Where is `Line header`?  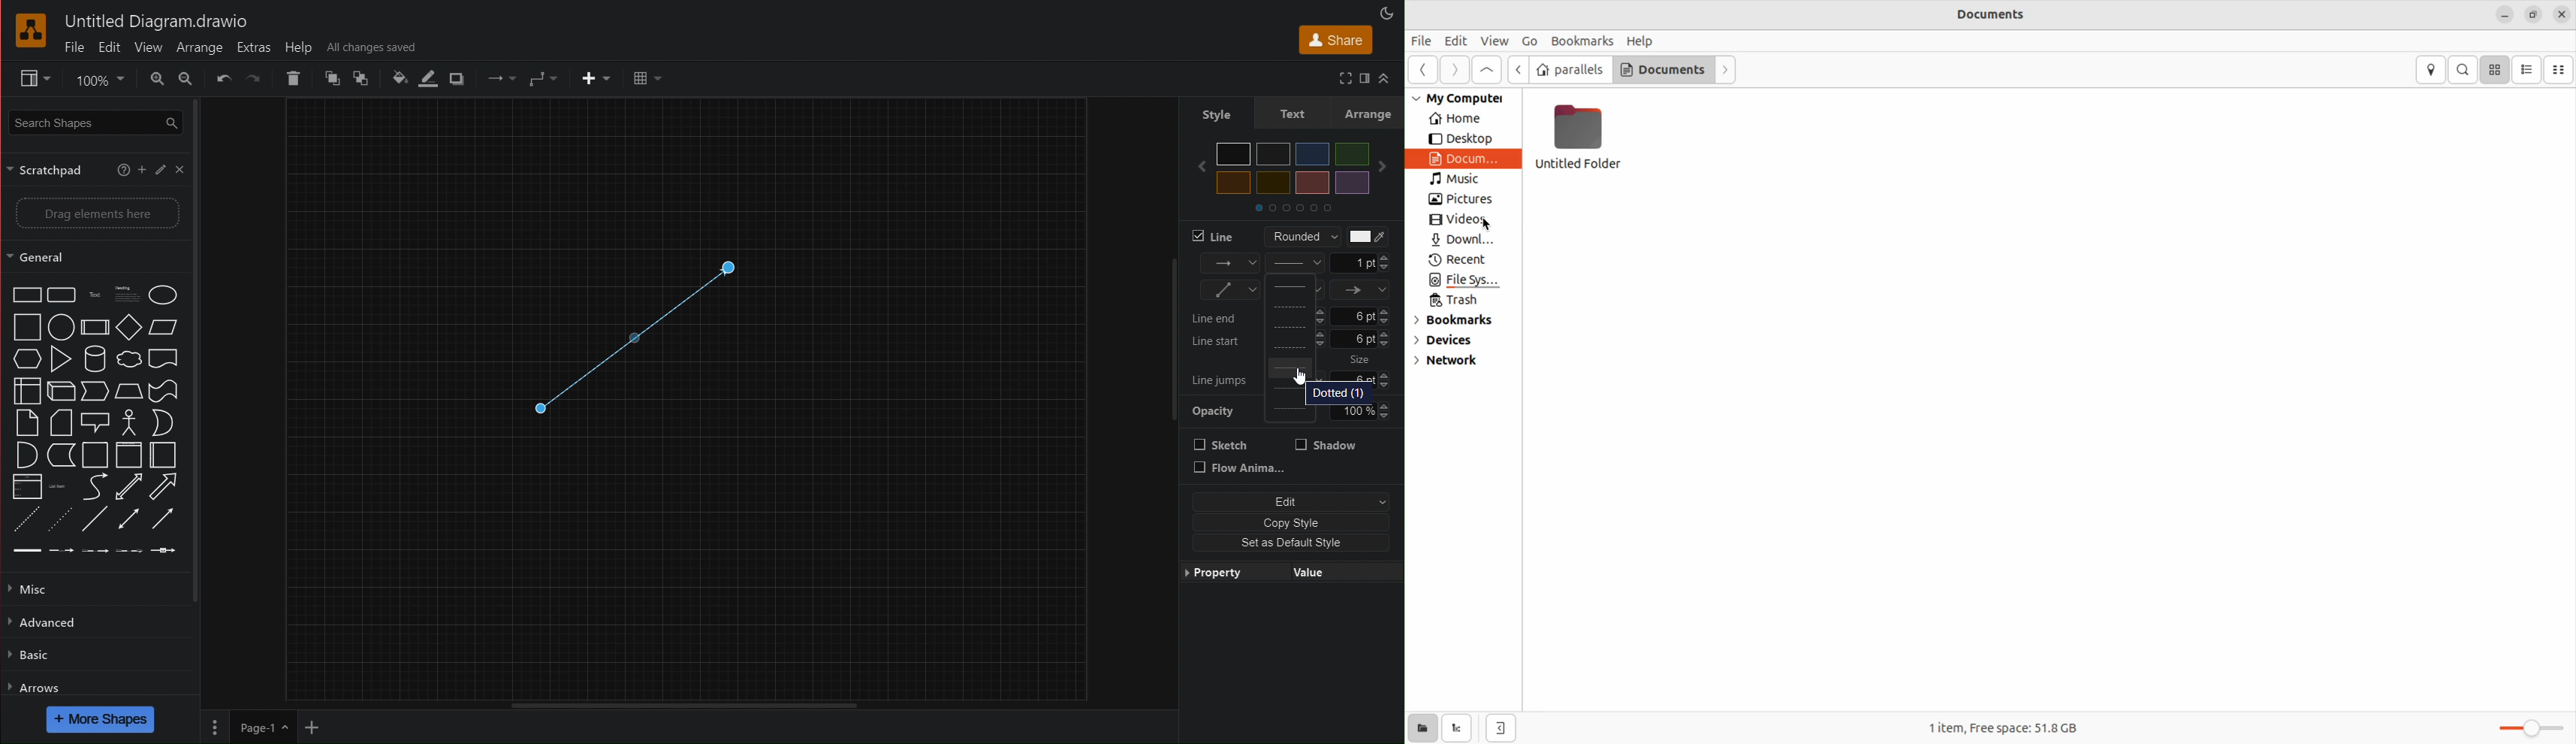
Line header is located at coordinates (1361, 290).